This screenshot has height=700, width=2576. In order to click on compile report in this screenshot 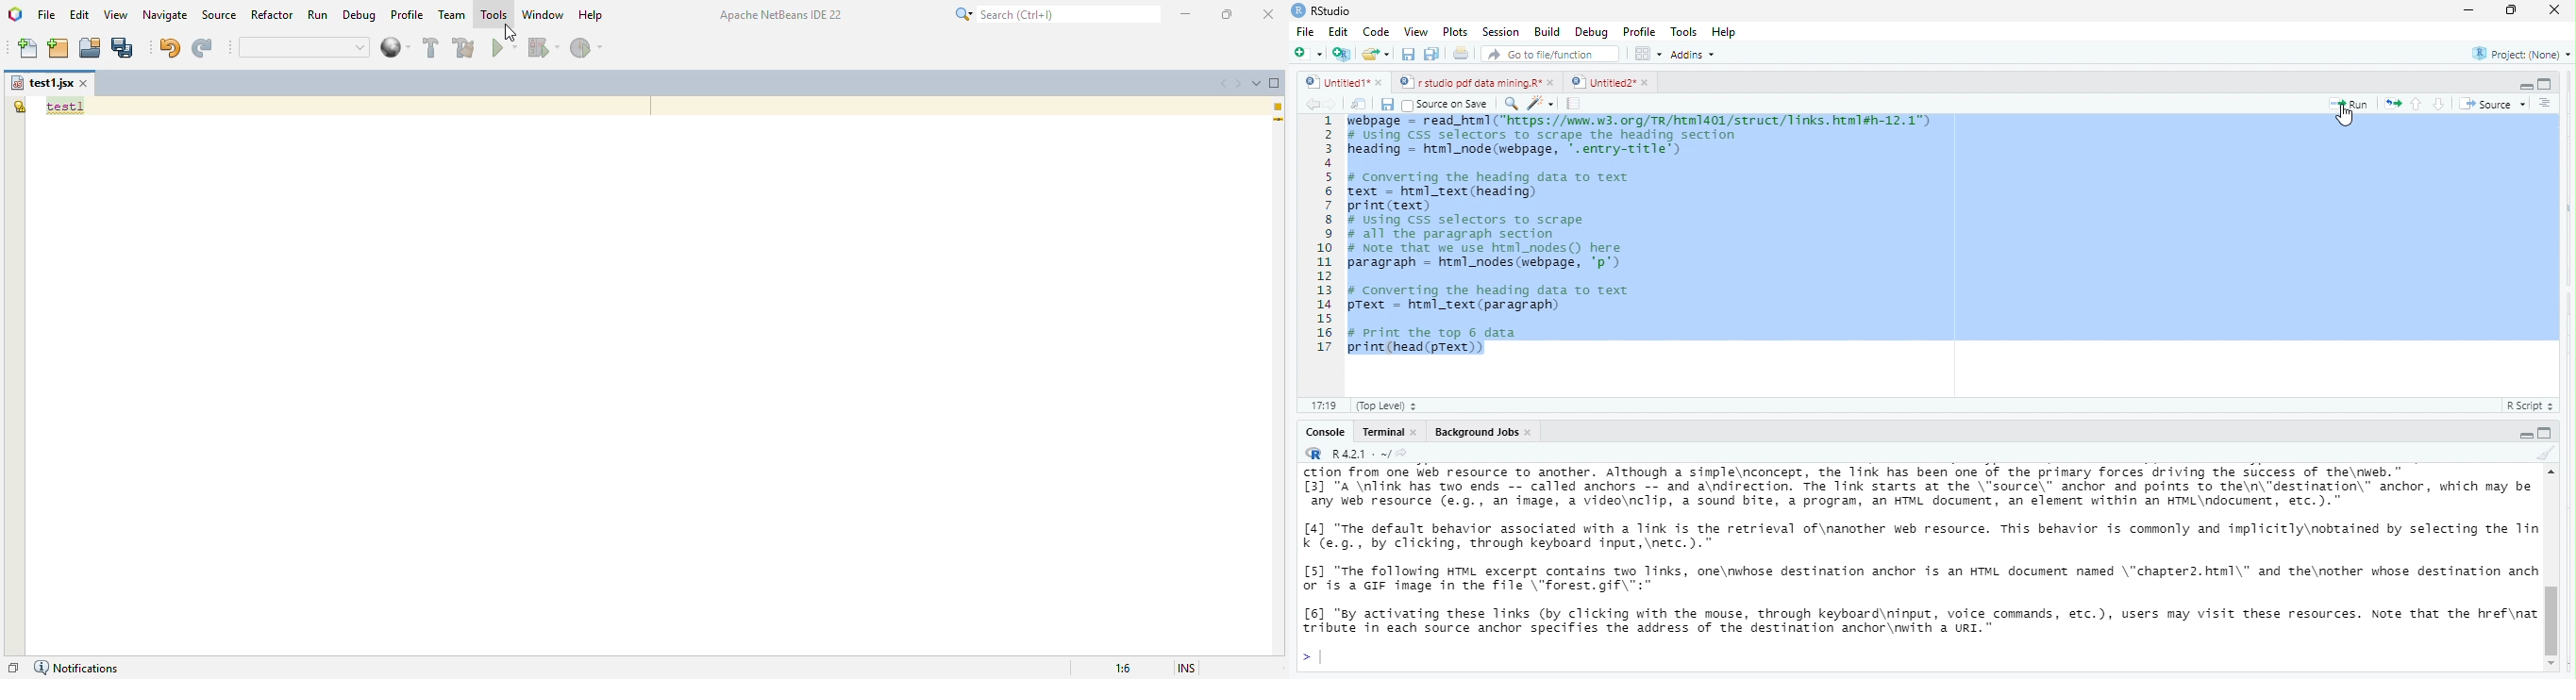, I will do `click(1575, 105)`.